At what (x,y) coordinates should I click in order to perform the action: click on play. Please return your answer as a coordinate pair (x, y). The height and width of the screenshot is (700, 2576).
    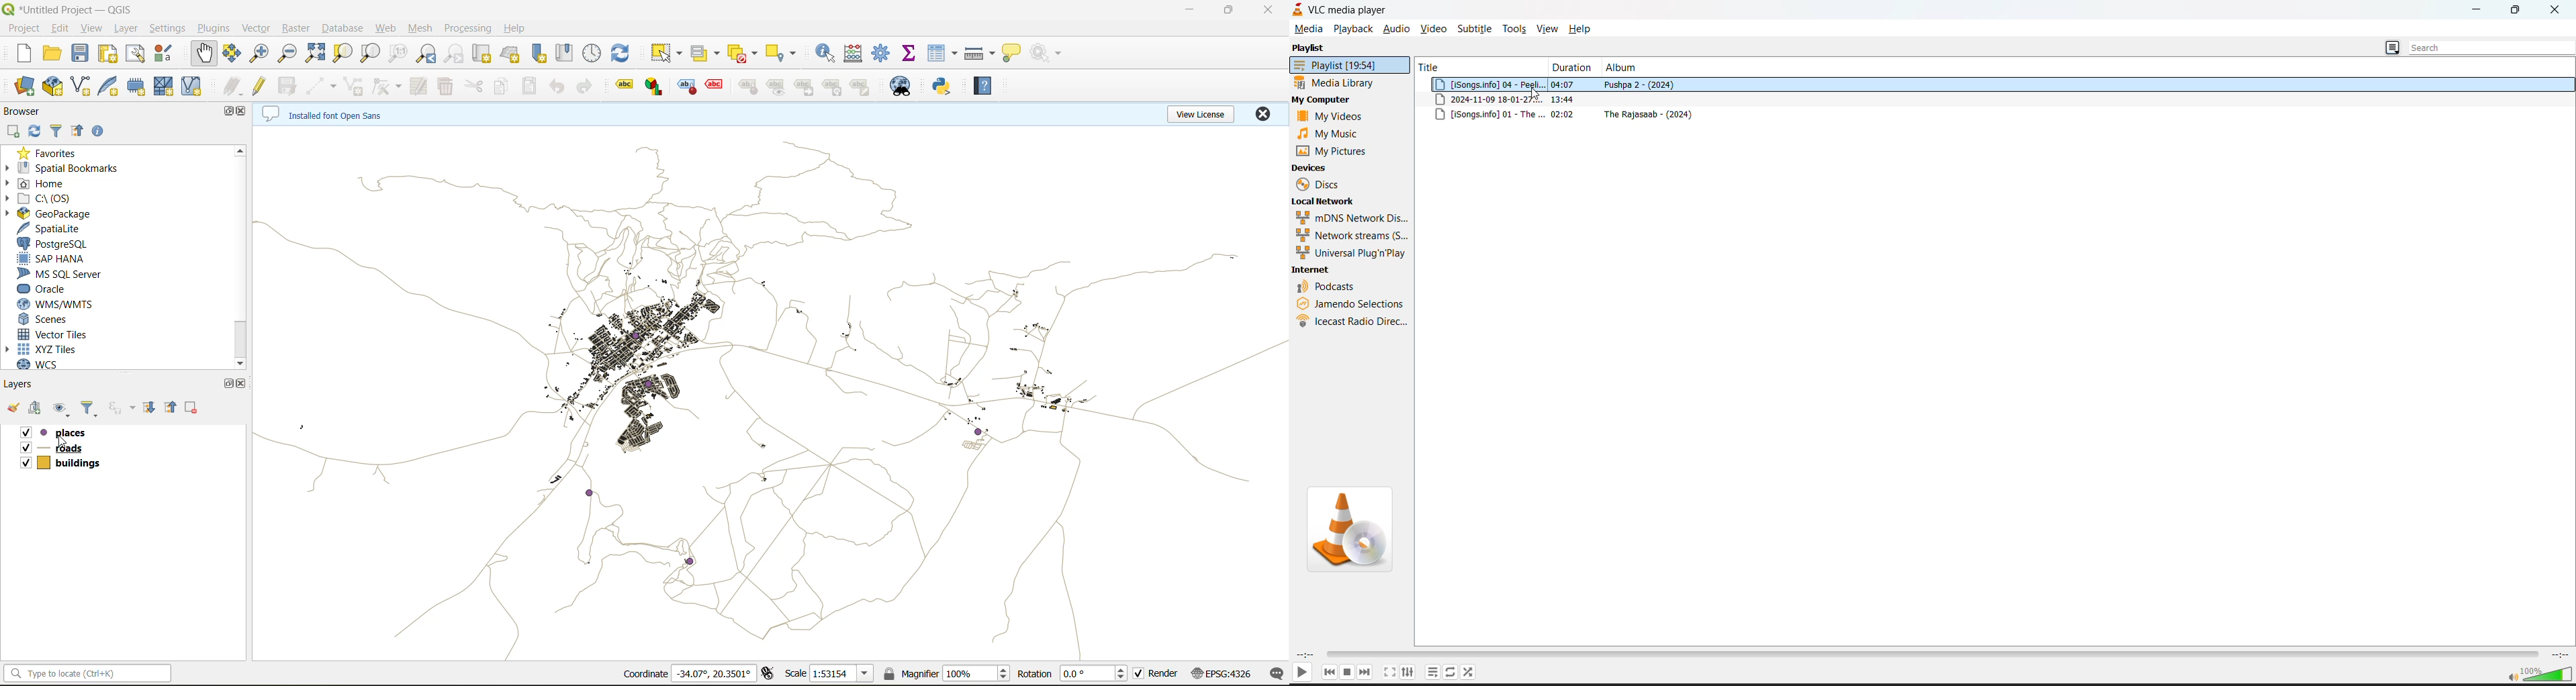
    Looking at the image, I should click on (1302, 673).